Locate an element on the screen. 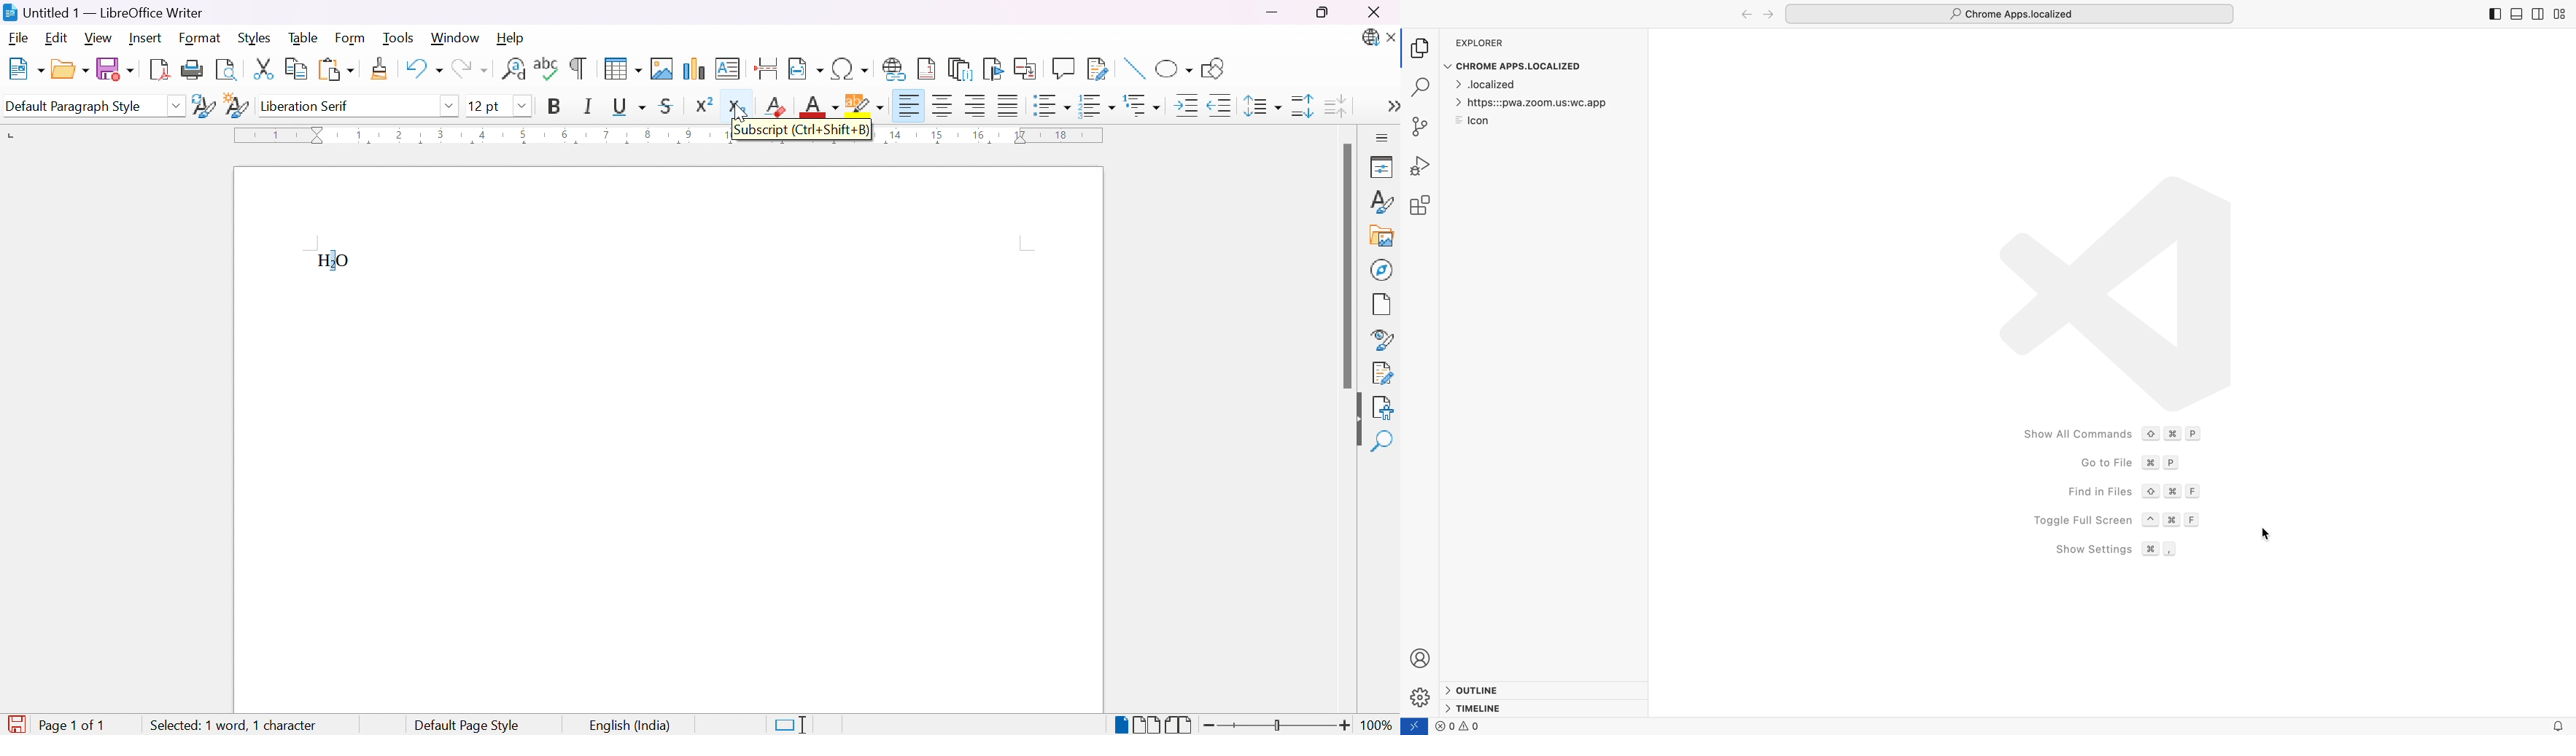  Copy is located at coordinates (298, 69).